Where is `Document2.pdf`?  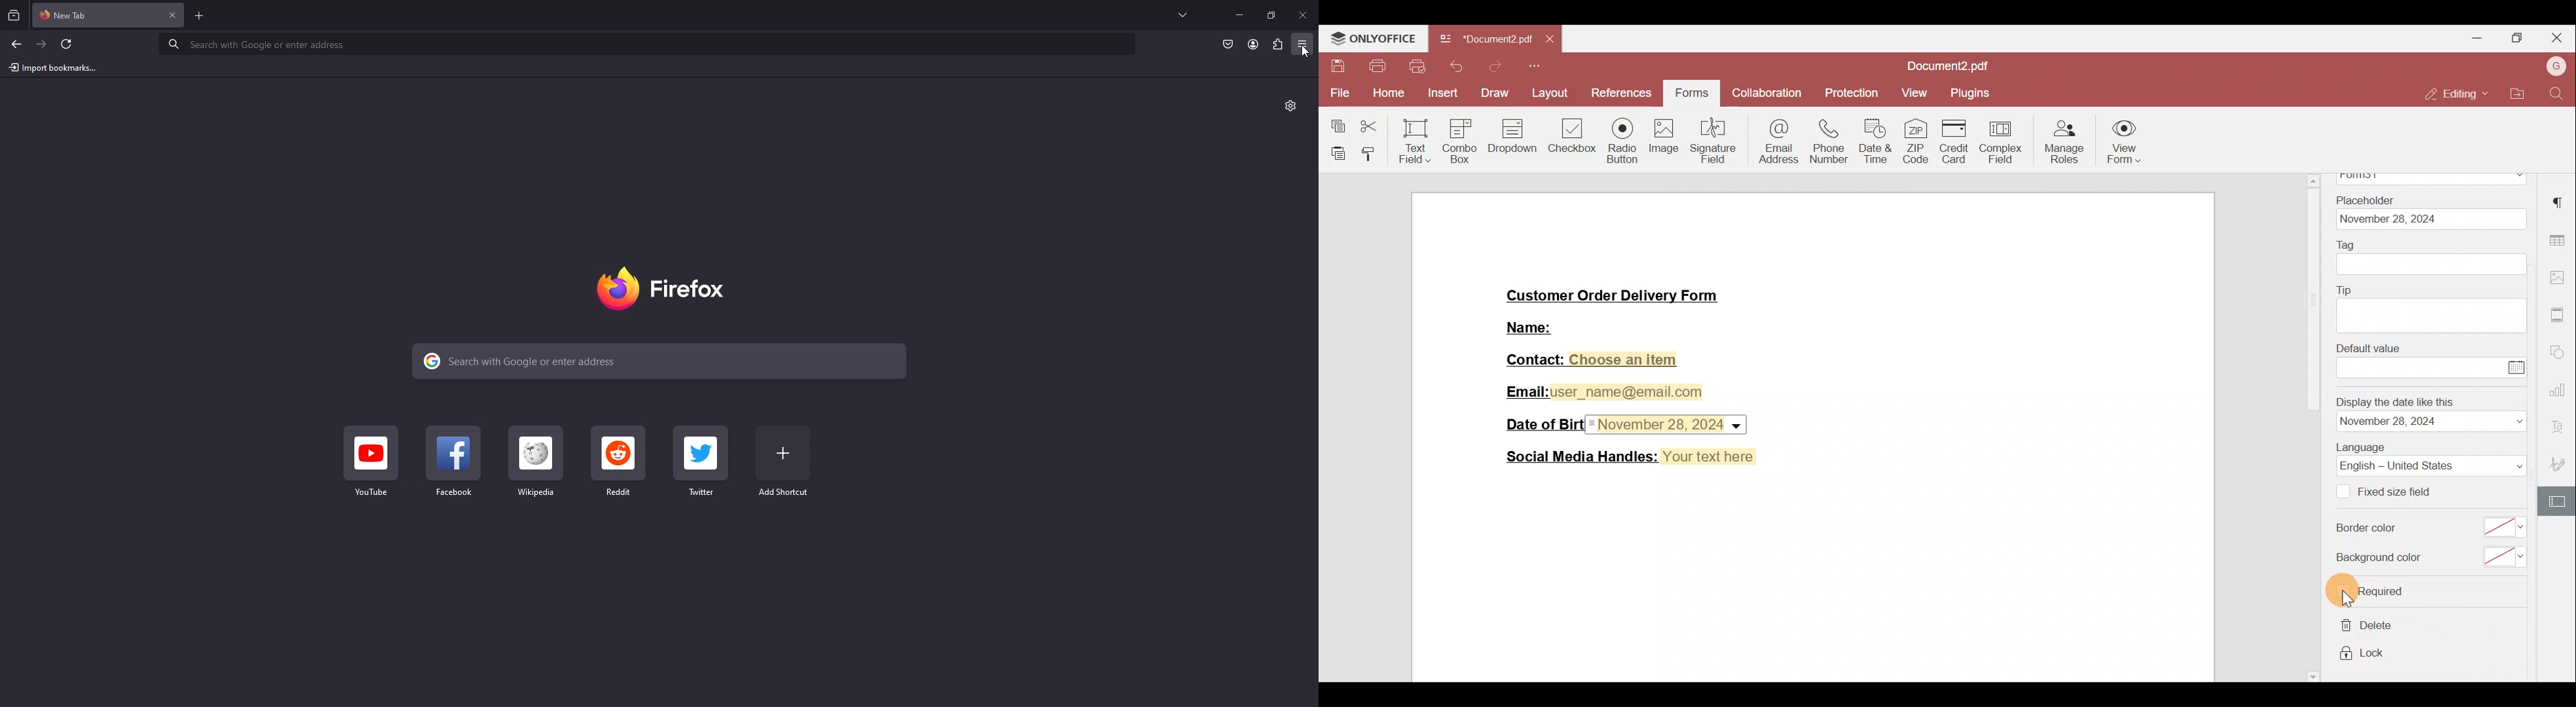 Document2.pdf is located at coordinates (1485, 39).